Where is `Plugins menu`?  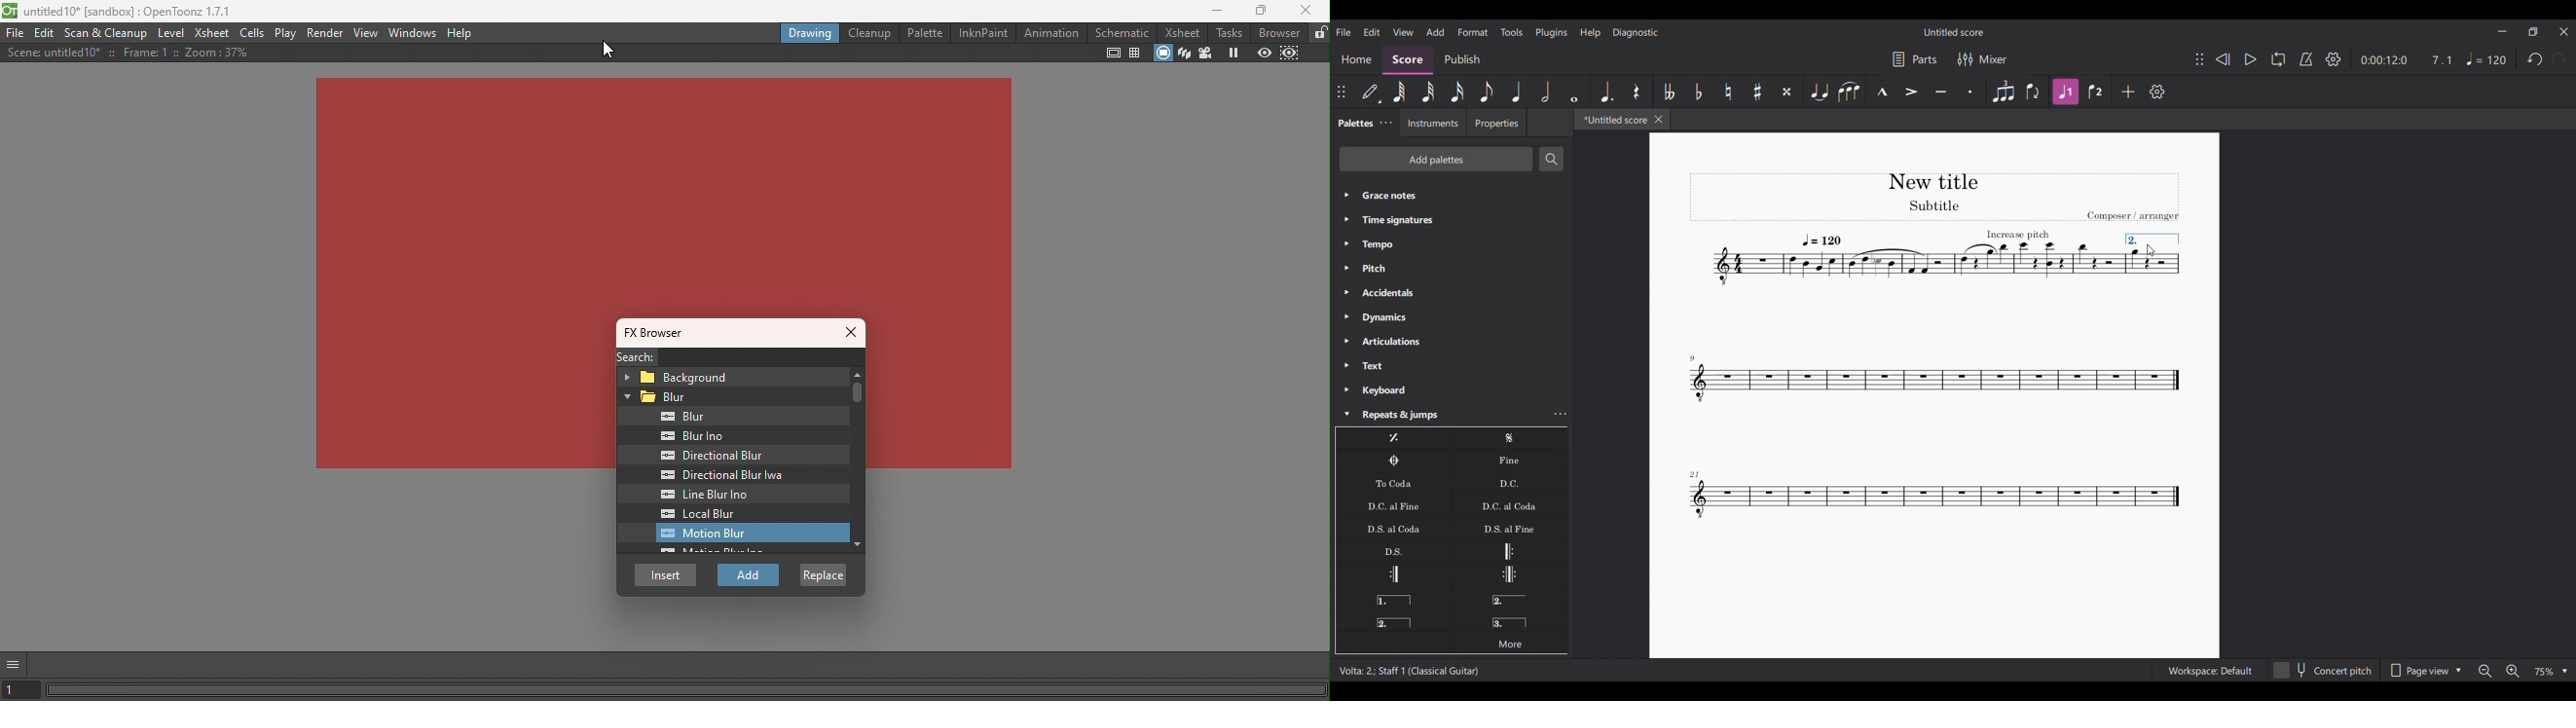 Plugins menu is located at coordinates (1552, 32).